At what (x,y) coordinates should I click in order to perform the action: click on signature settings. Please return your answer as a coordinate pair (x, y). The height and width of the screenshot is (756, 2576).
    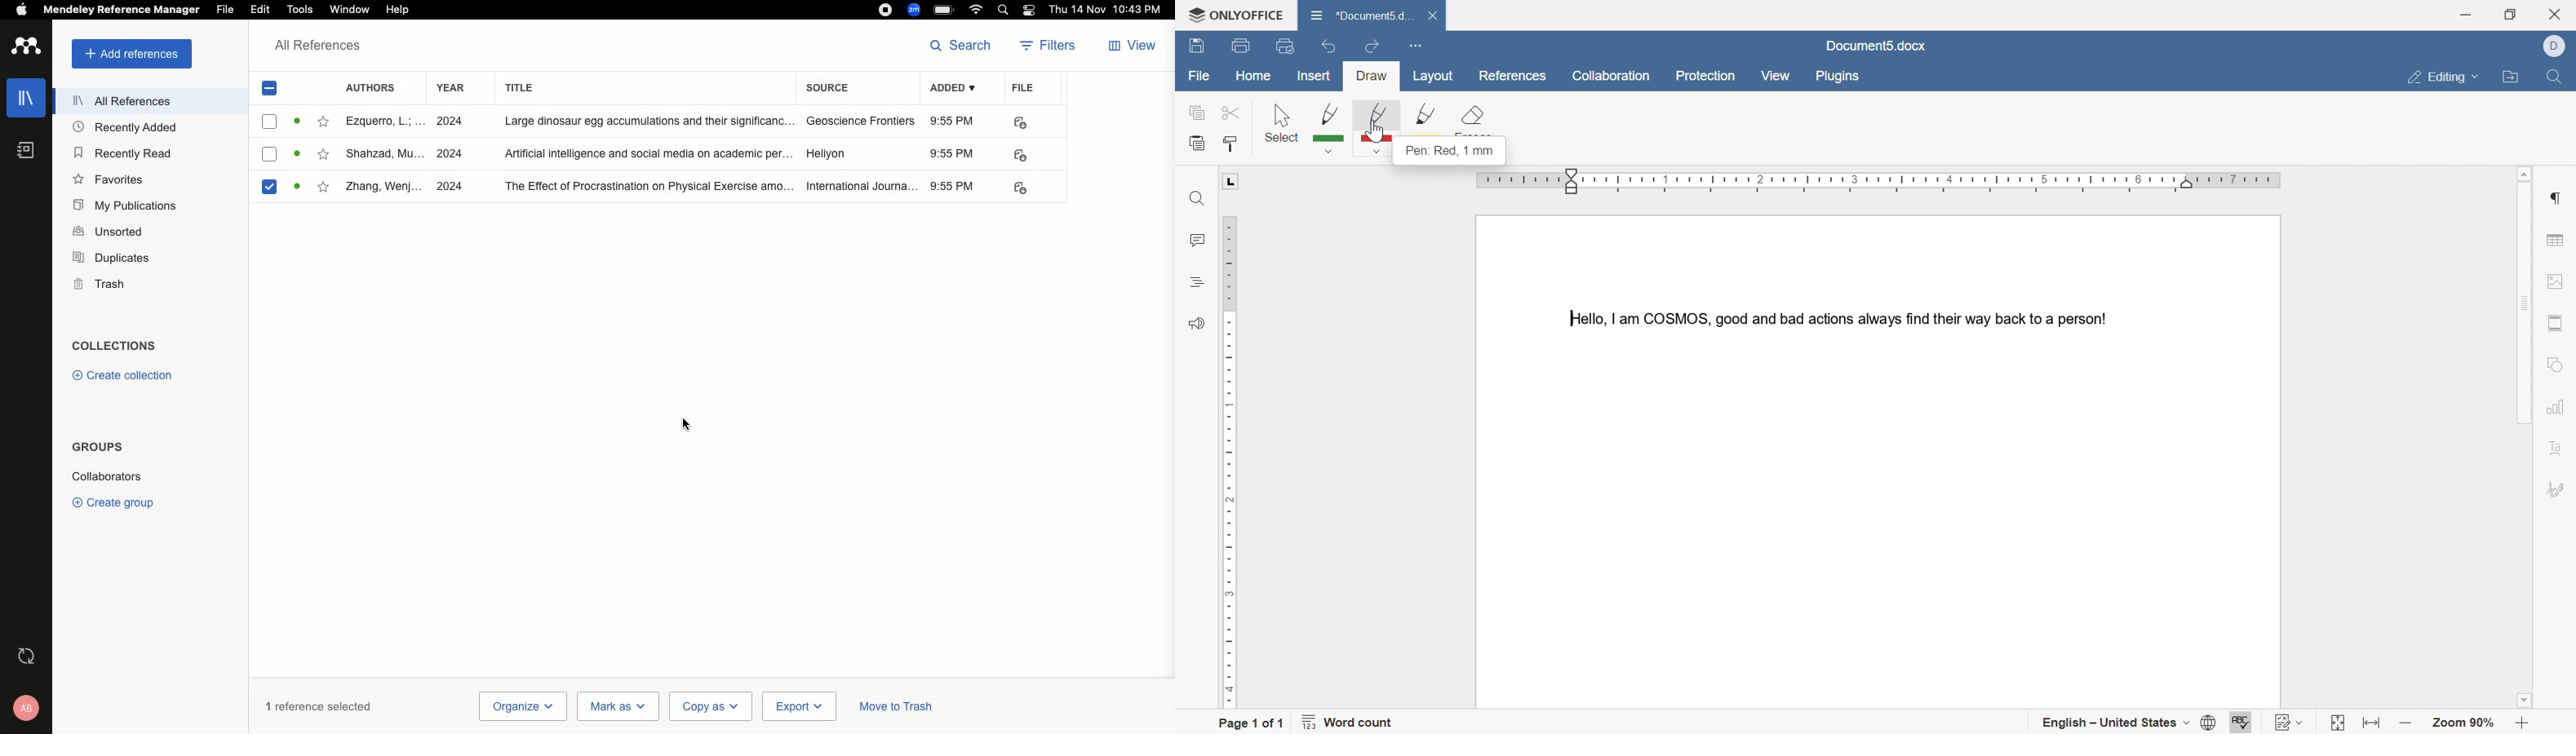
    Looking at the image, I should click on (2559, 491).